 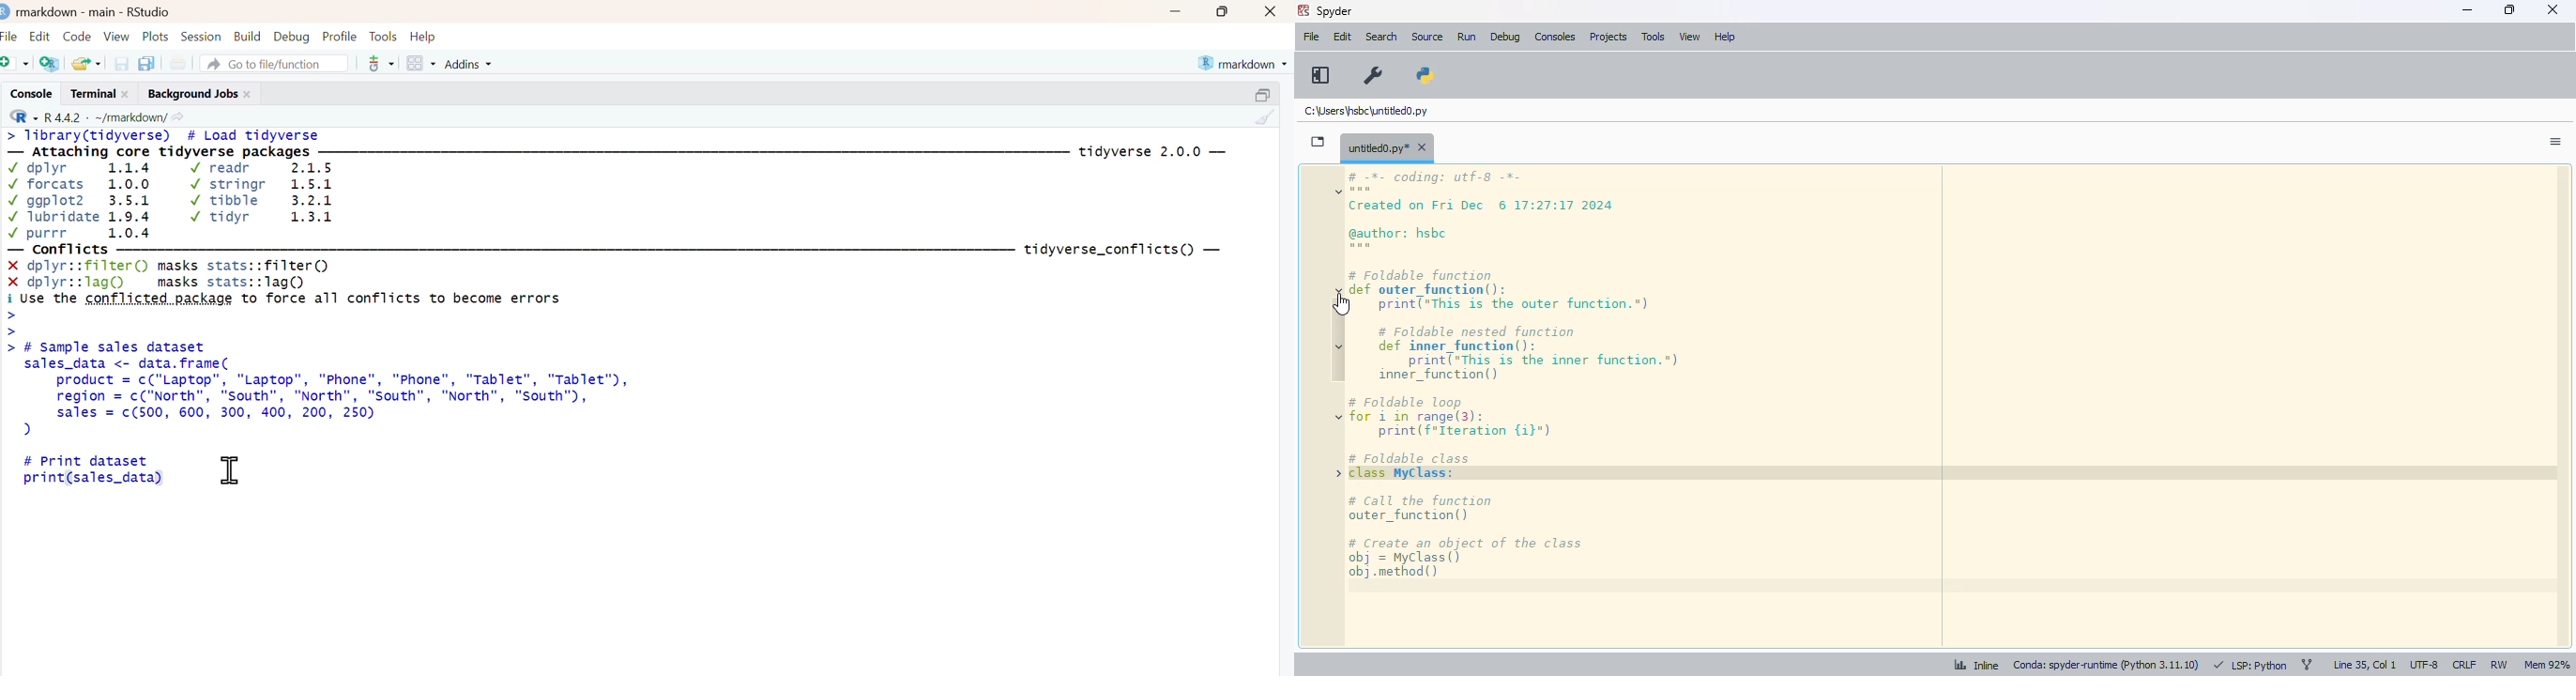 What do you see at coordinates (2307, 666) in the screenshot?
I see `git branch` at bounding box center [2307, 666].